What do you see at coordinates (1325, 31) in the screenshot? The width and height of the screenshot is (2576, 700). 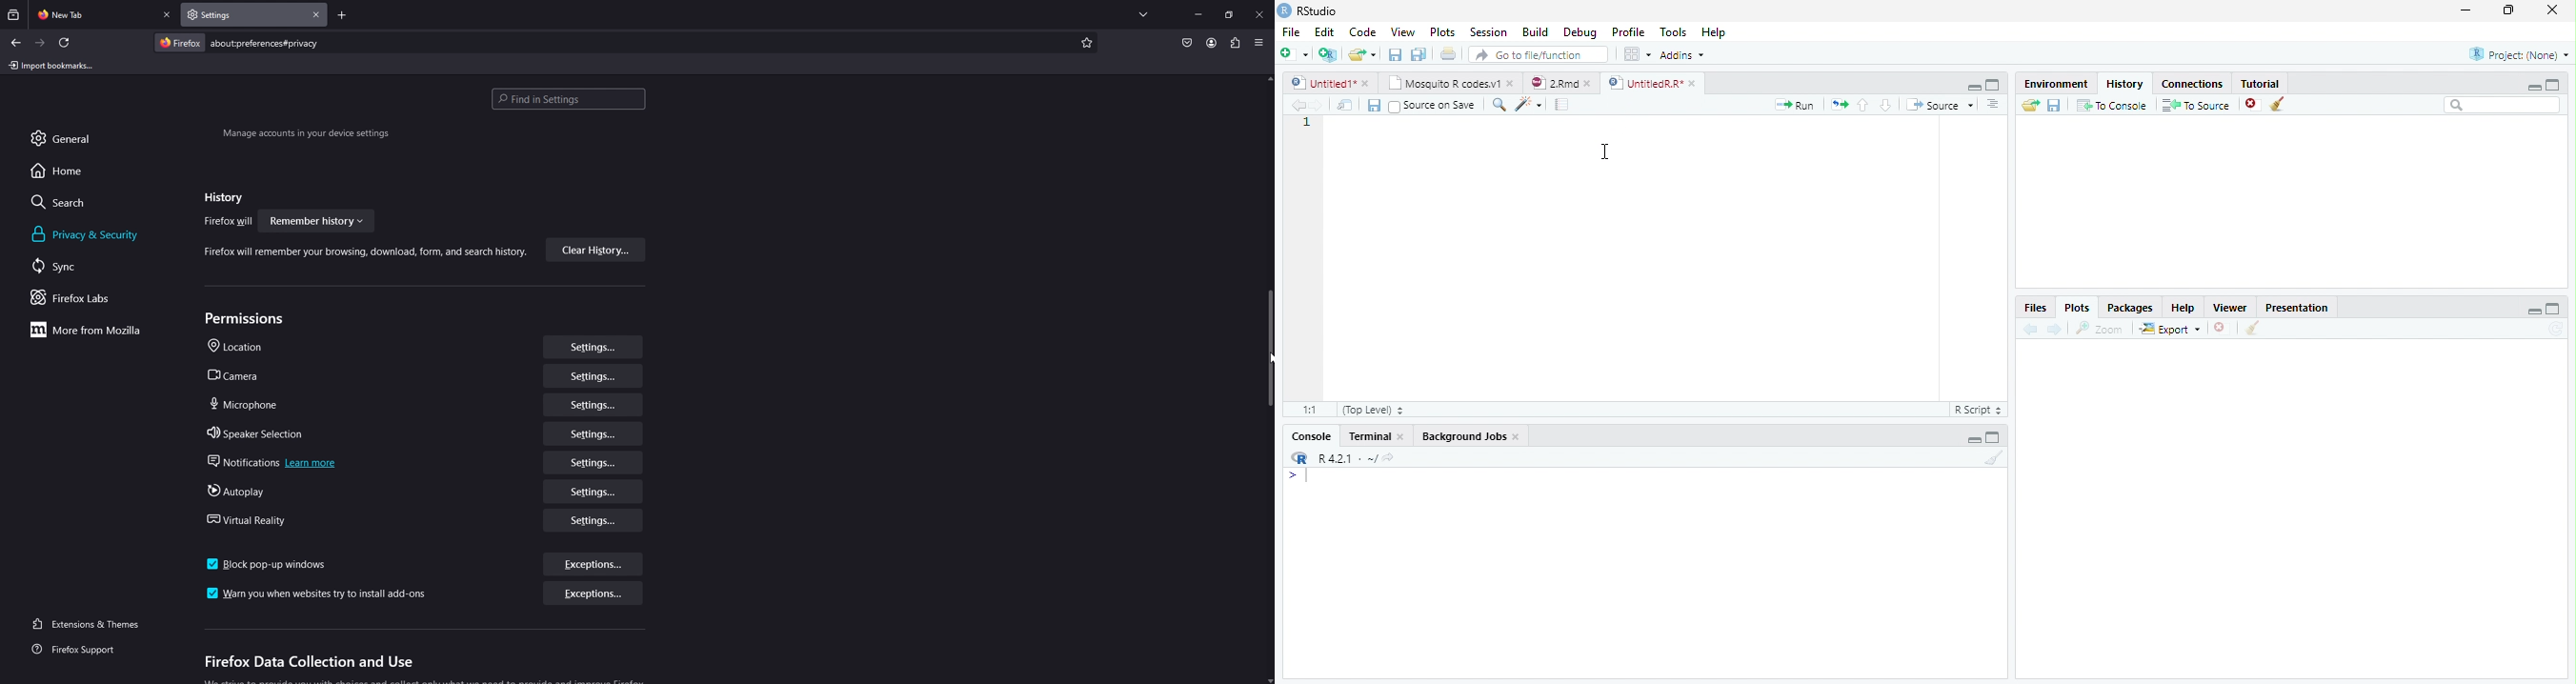 I see `Edit` at bounding box center [1325, 31].